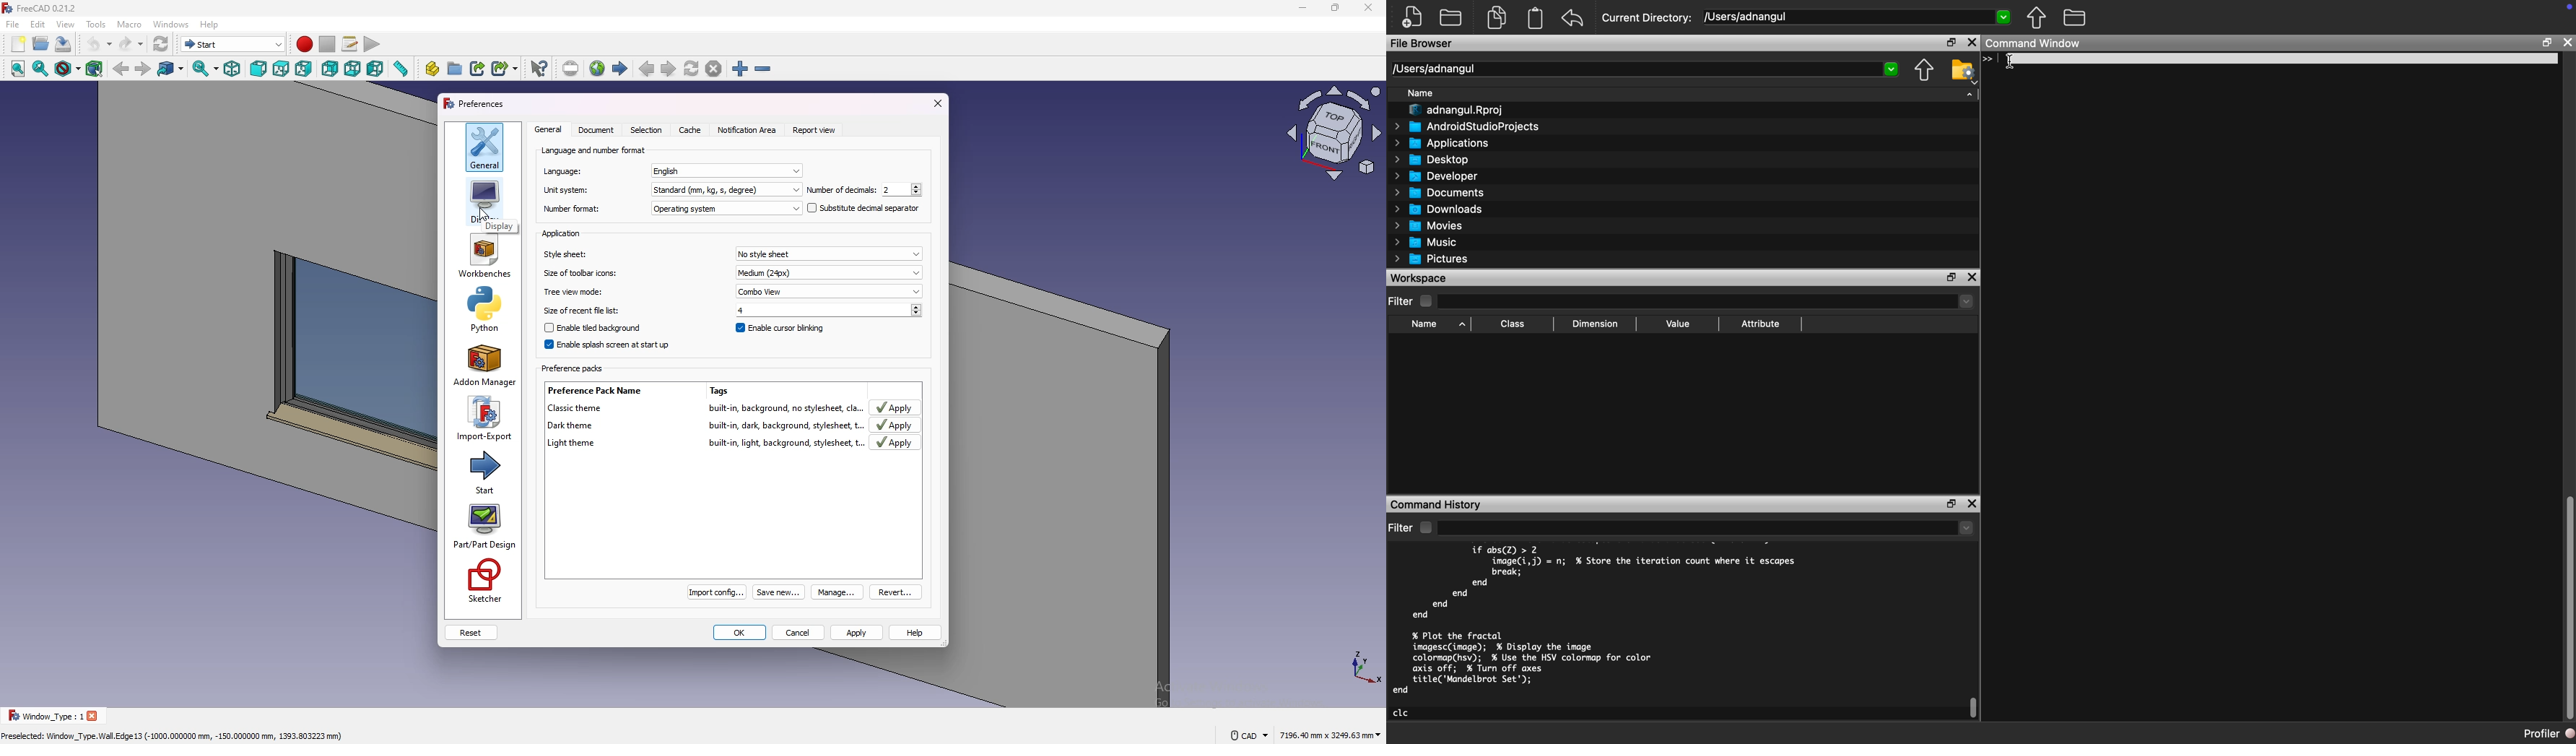 The height and width of the screenshot is (756, 2576). What do you see at coordinates (570, 69) in the screenshot?
I see `set url` at bounding box center [570, 69].